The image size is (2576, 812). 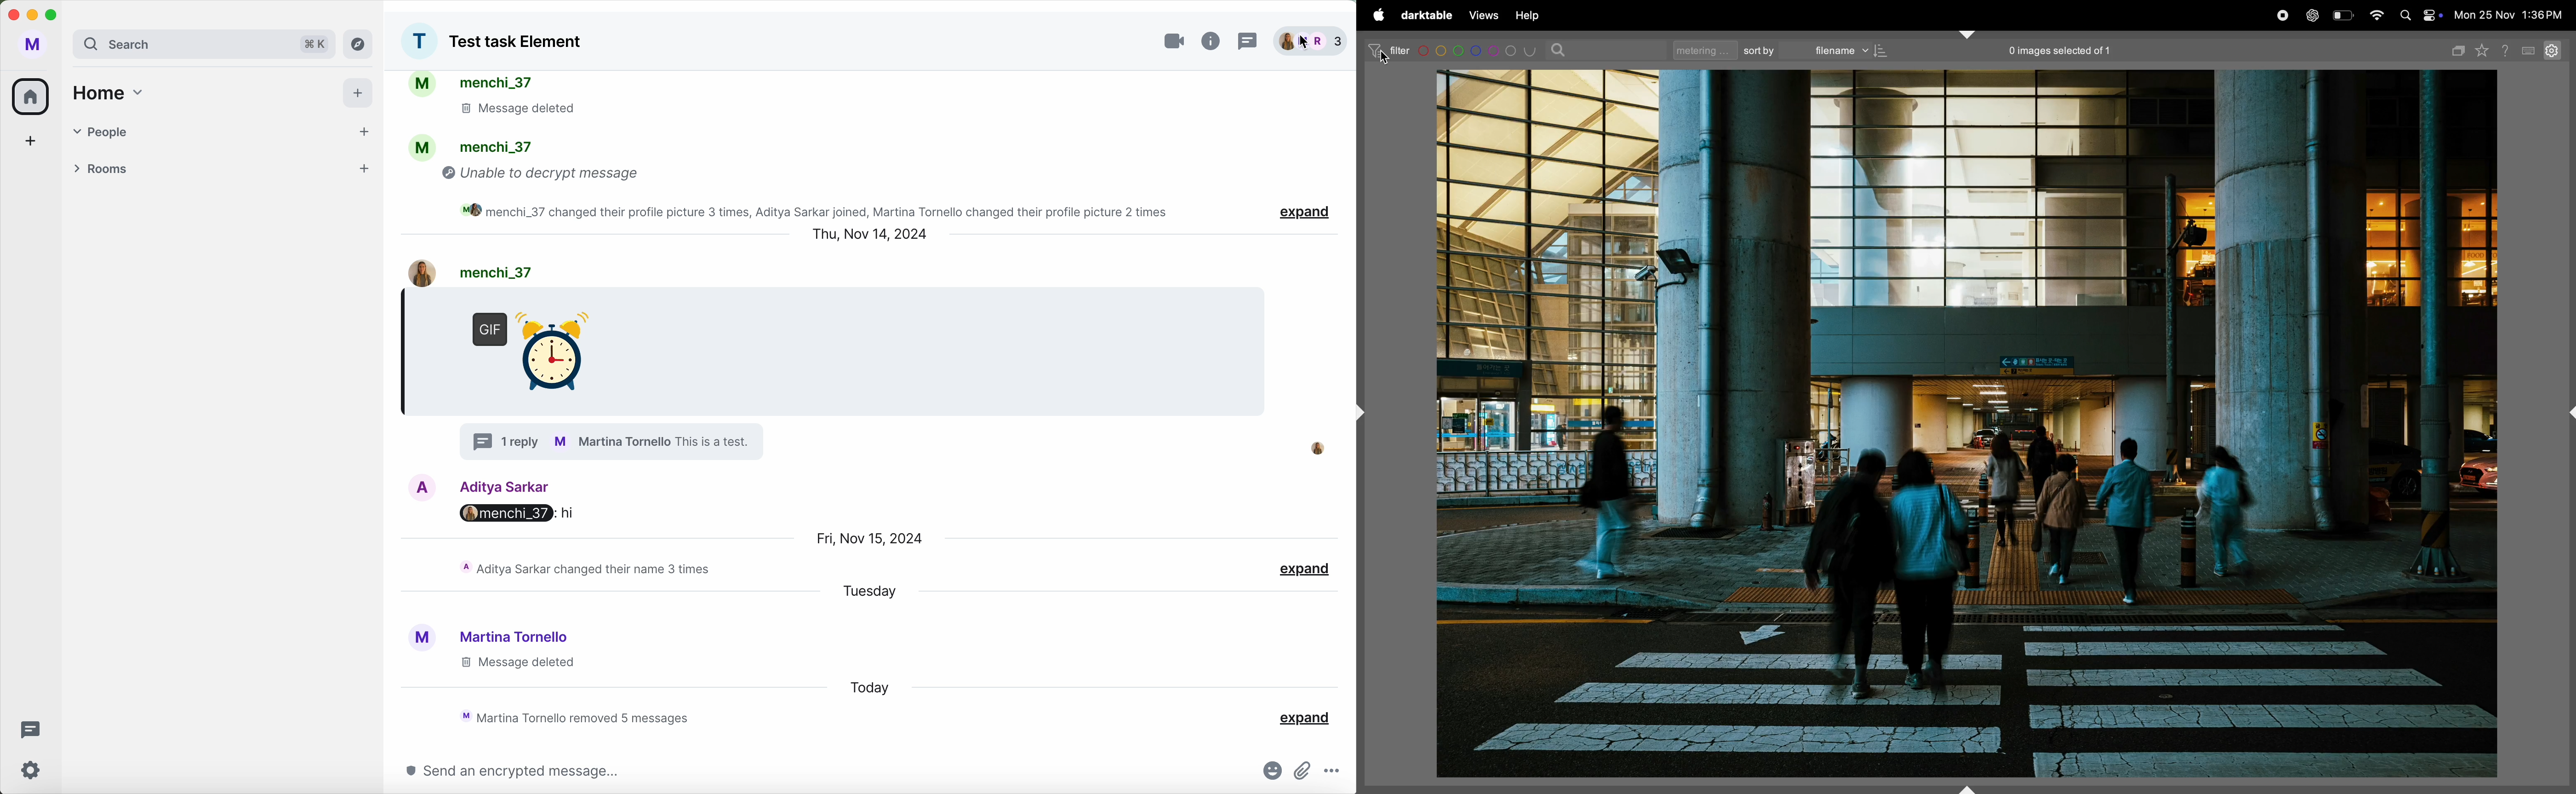 I want to click on home, so click(x=112, y=94).